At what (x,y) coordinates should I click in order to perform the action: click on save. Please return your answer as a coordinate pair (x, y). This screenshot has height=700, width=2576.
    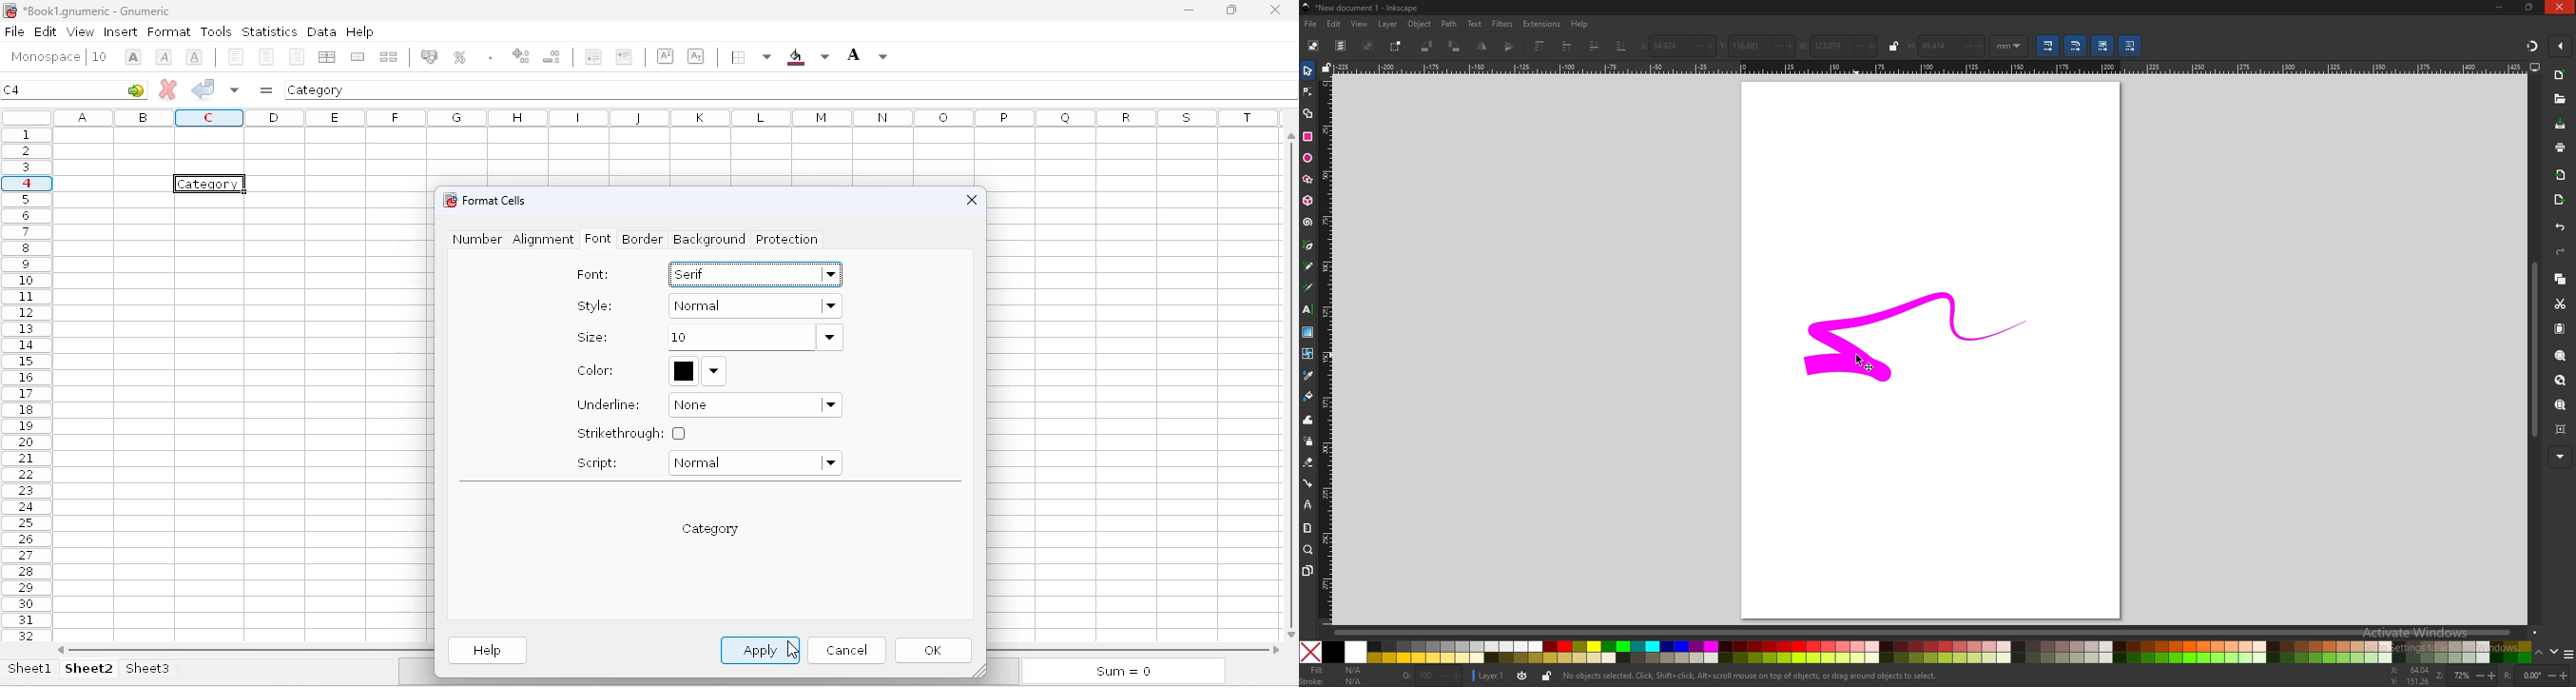
    Looking at the image, I should click on (2560, 124).